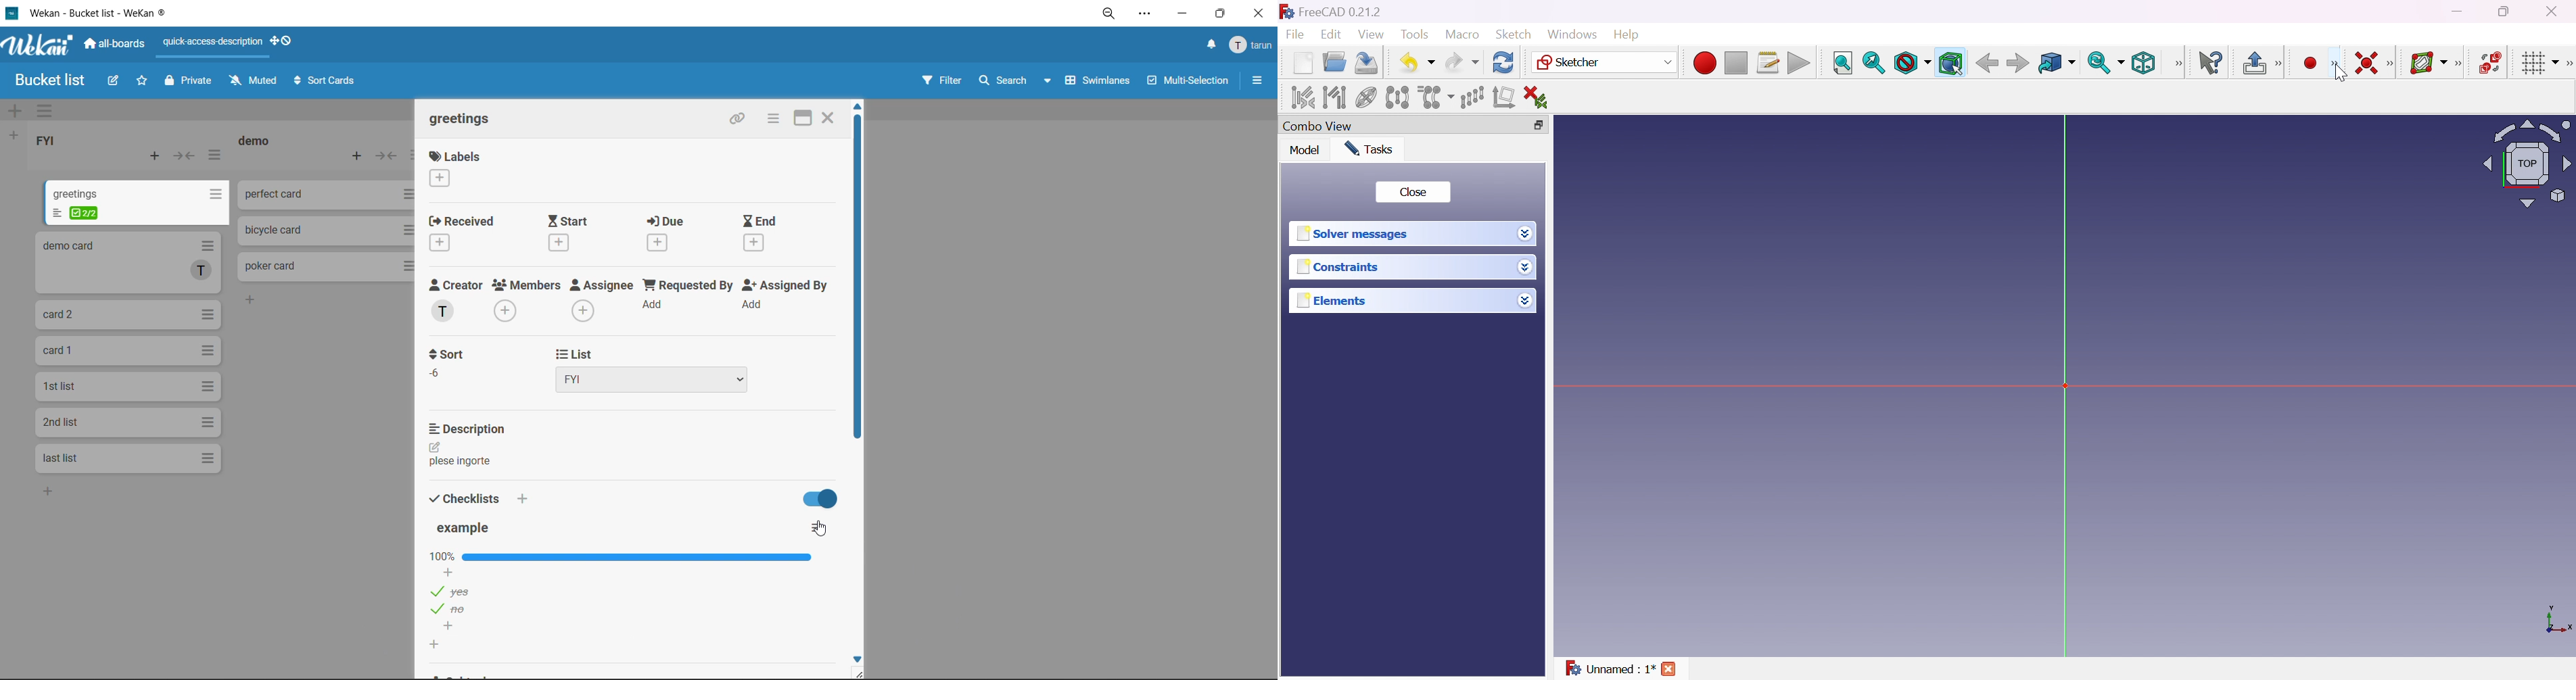 The width and height of the screenshot is (2576, 700). I want to click on Drop down, so click(1528, 268).